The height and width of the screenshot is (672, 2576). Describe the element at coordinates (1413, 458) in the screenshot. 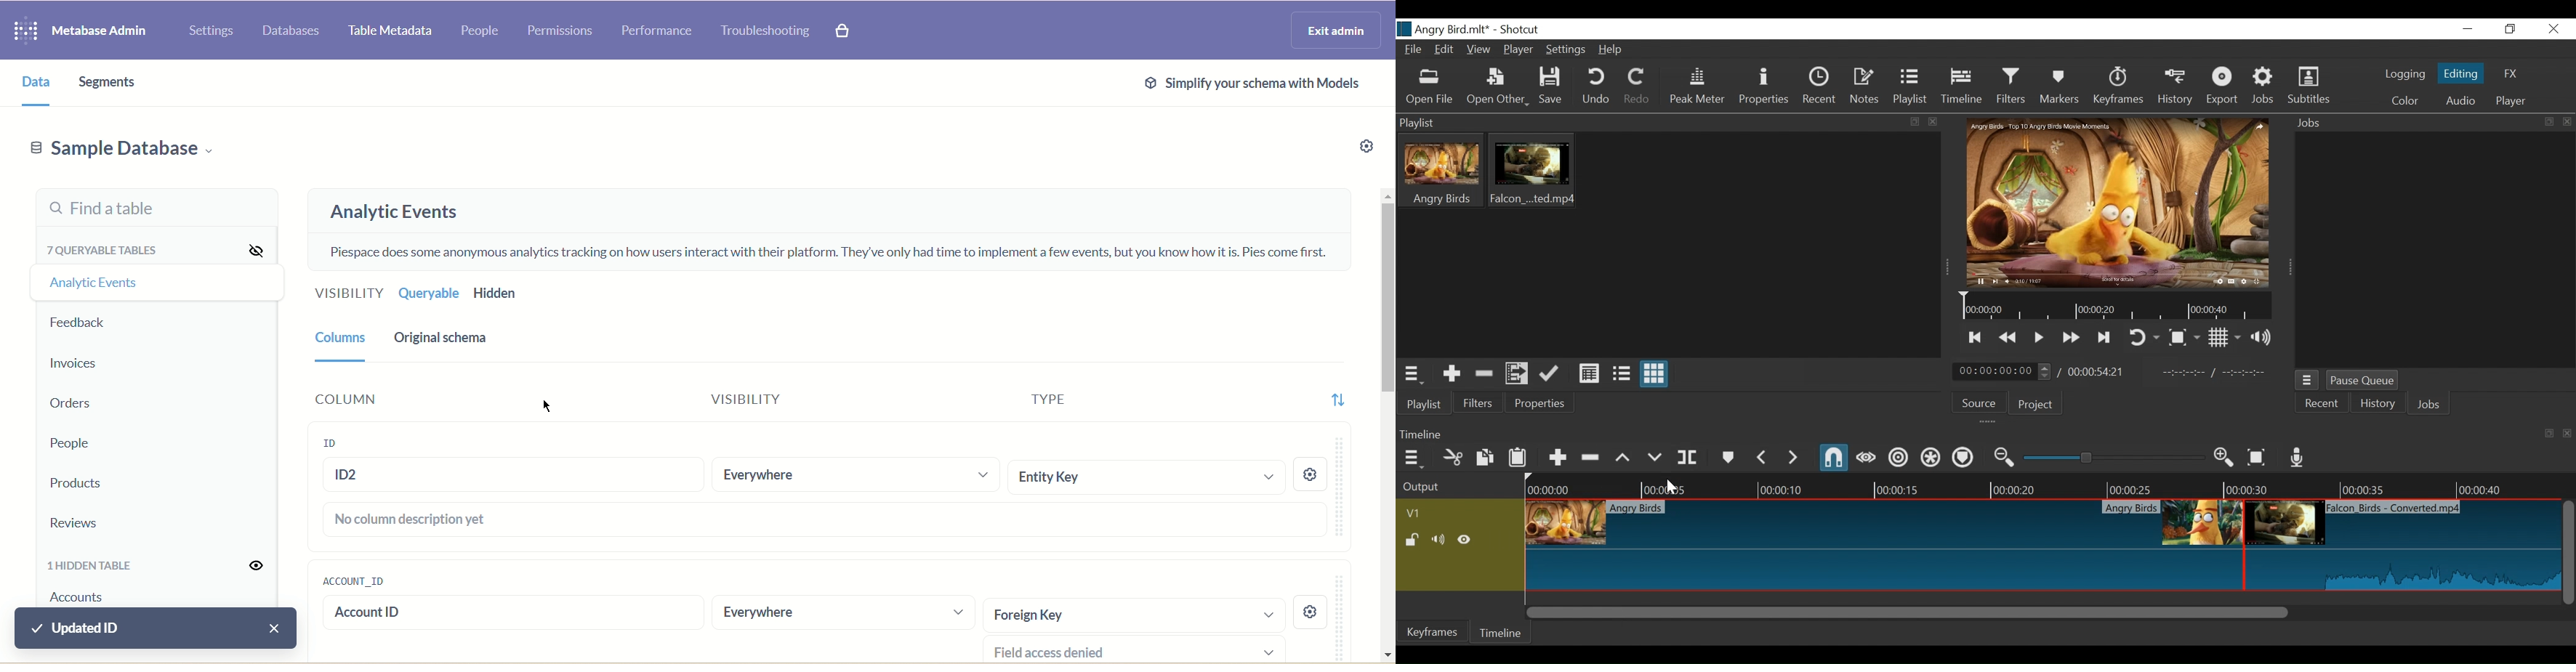

I see `Timeline Menu` at that location.